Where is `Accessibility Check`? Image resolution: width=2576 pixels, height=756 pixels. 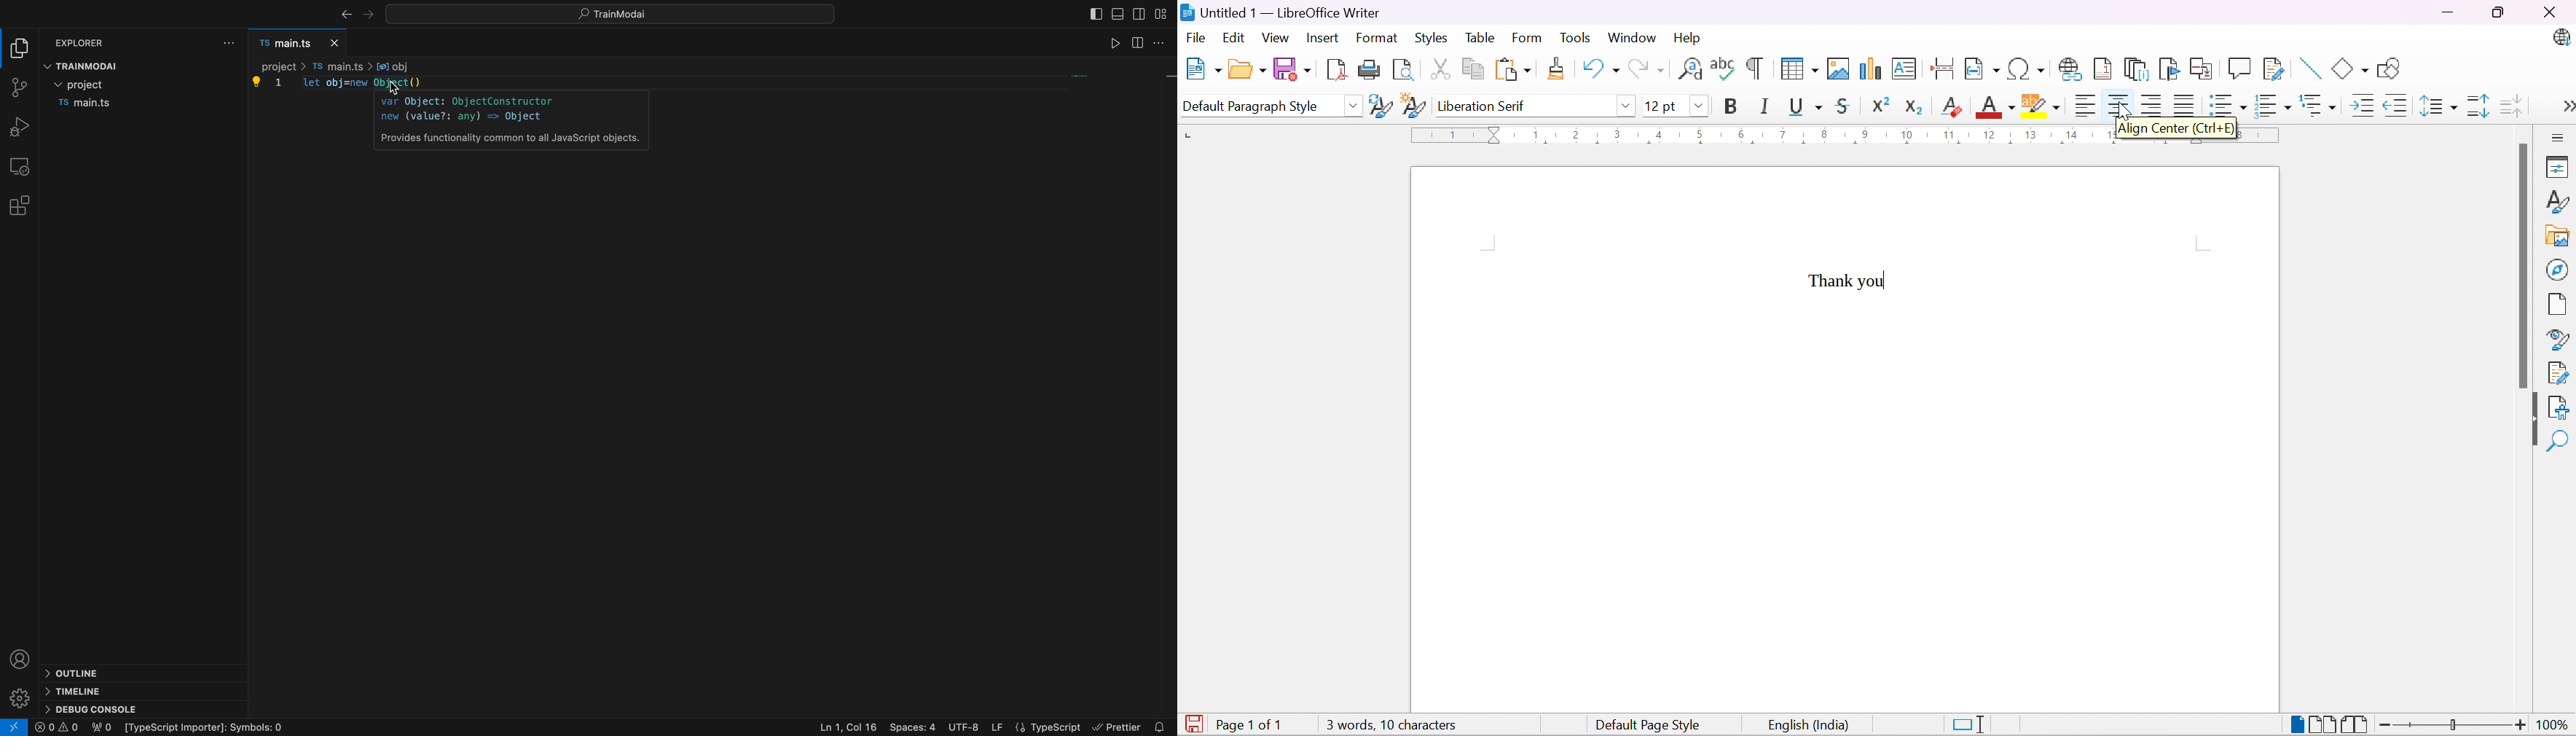
Accessibility Check is located at coordinates (2559, 408).